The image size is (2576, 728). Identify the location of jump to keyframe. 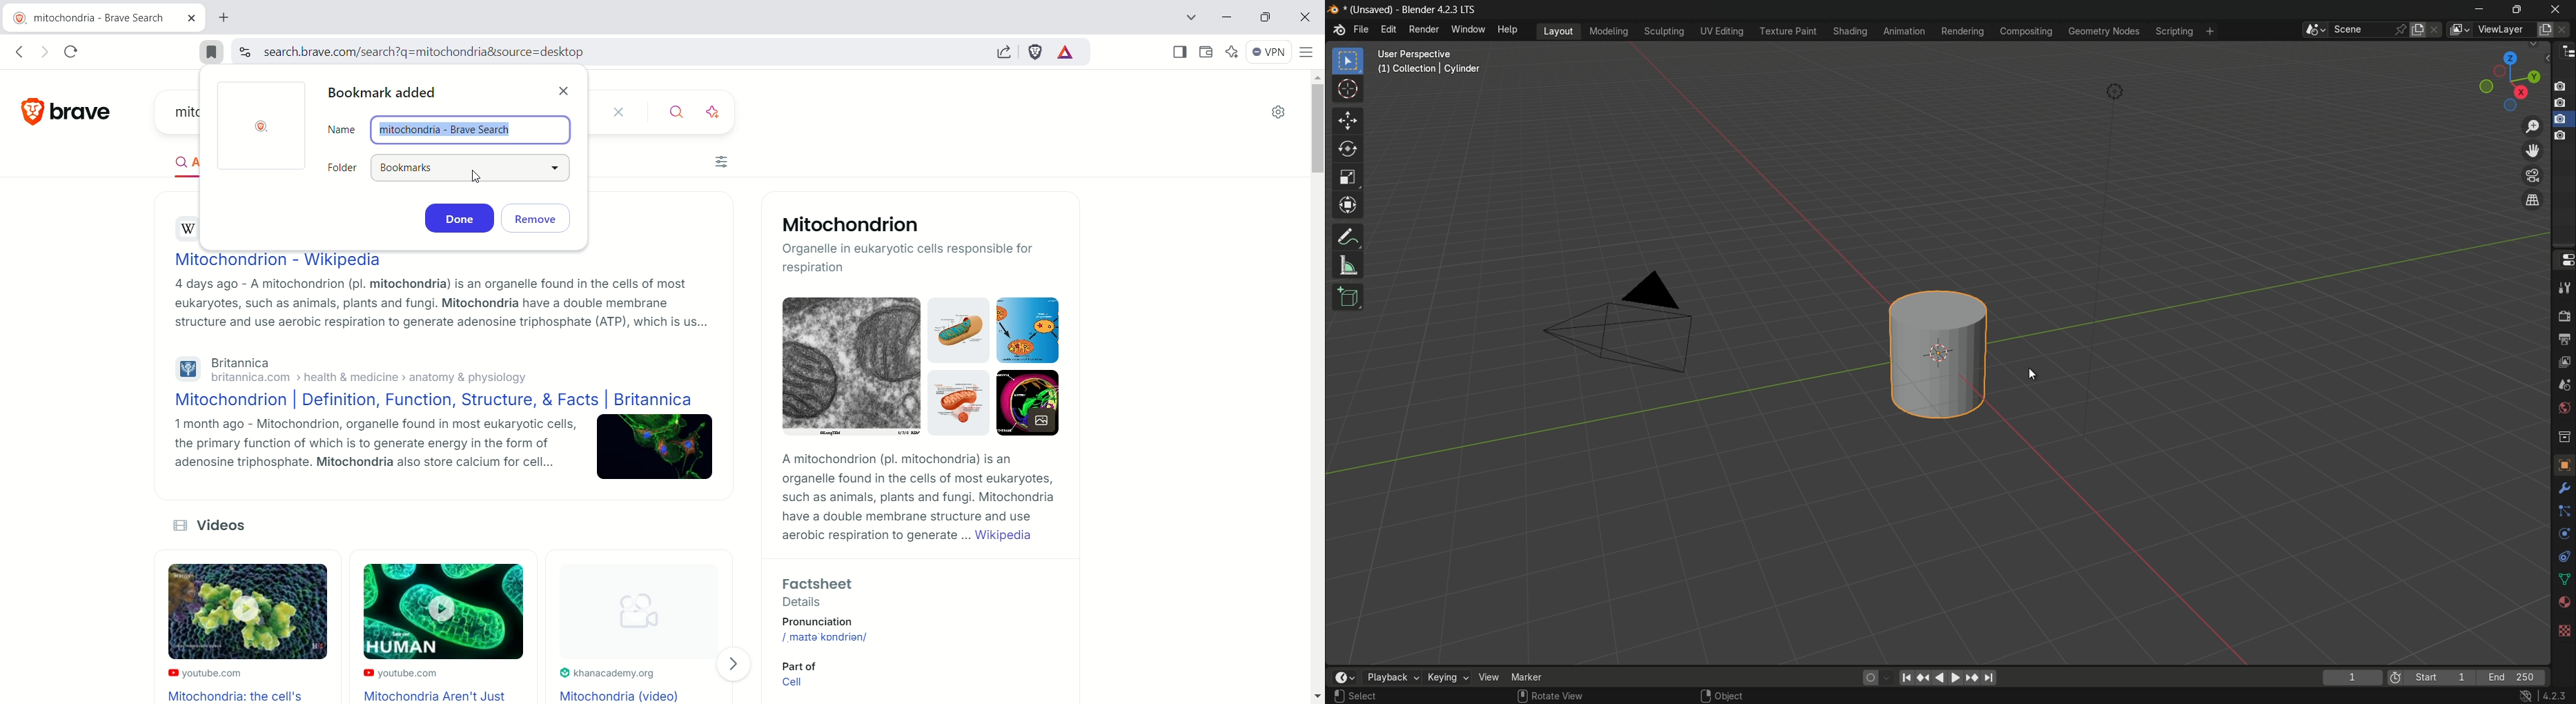
(1923, 677).